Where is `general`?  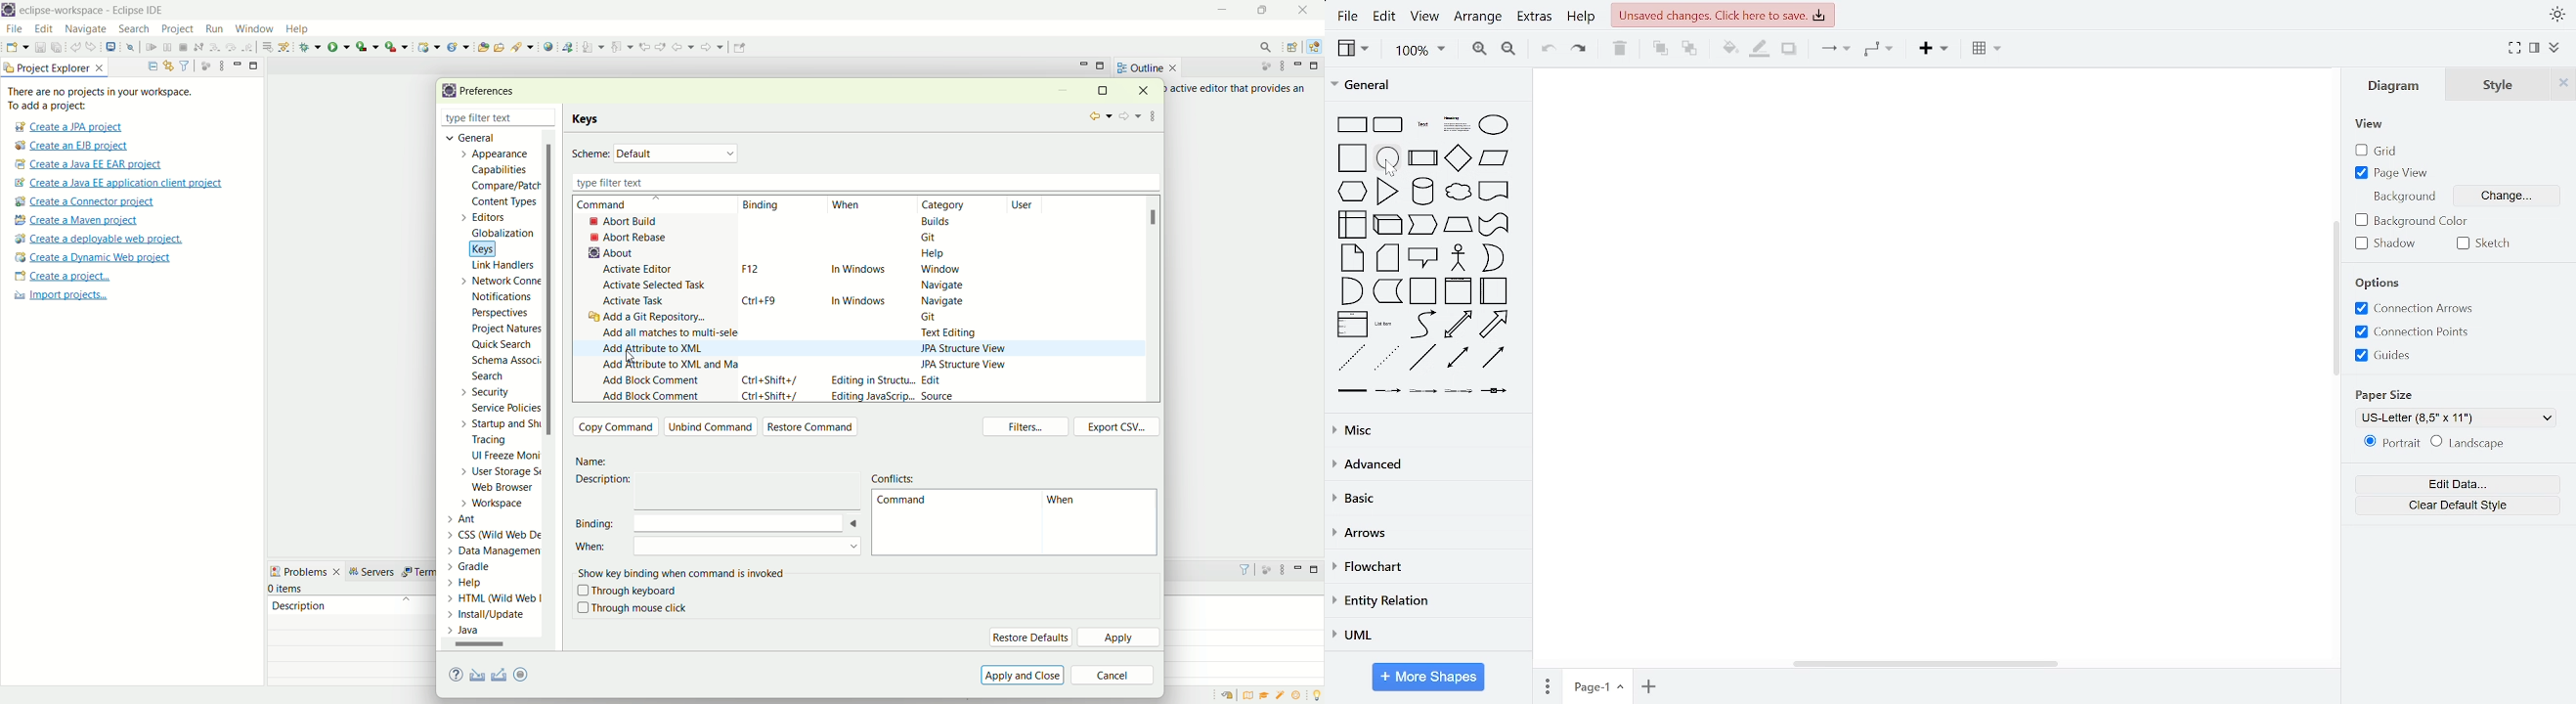
general is located at coordinates (466, 137).